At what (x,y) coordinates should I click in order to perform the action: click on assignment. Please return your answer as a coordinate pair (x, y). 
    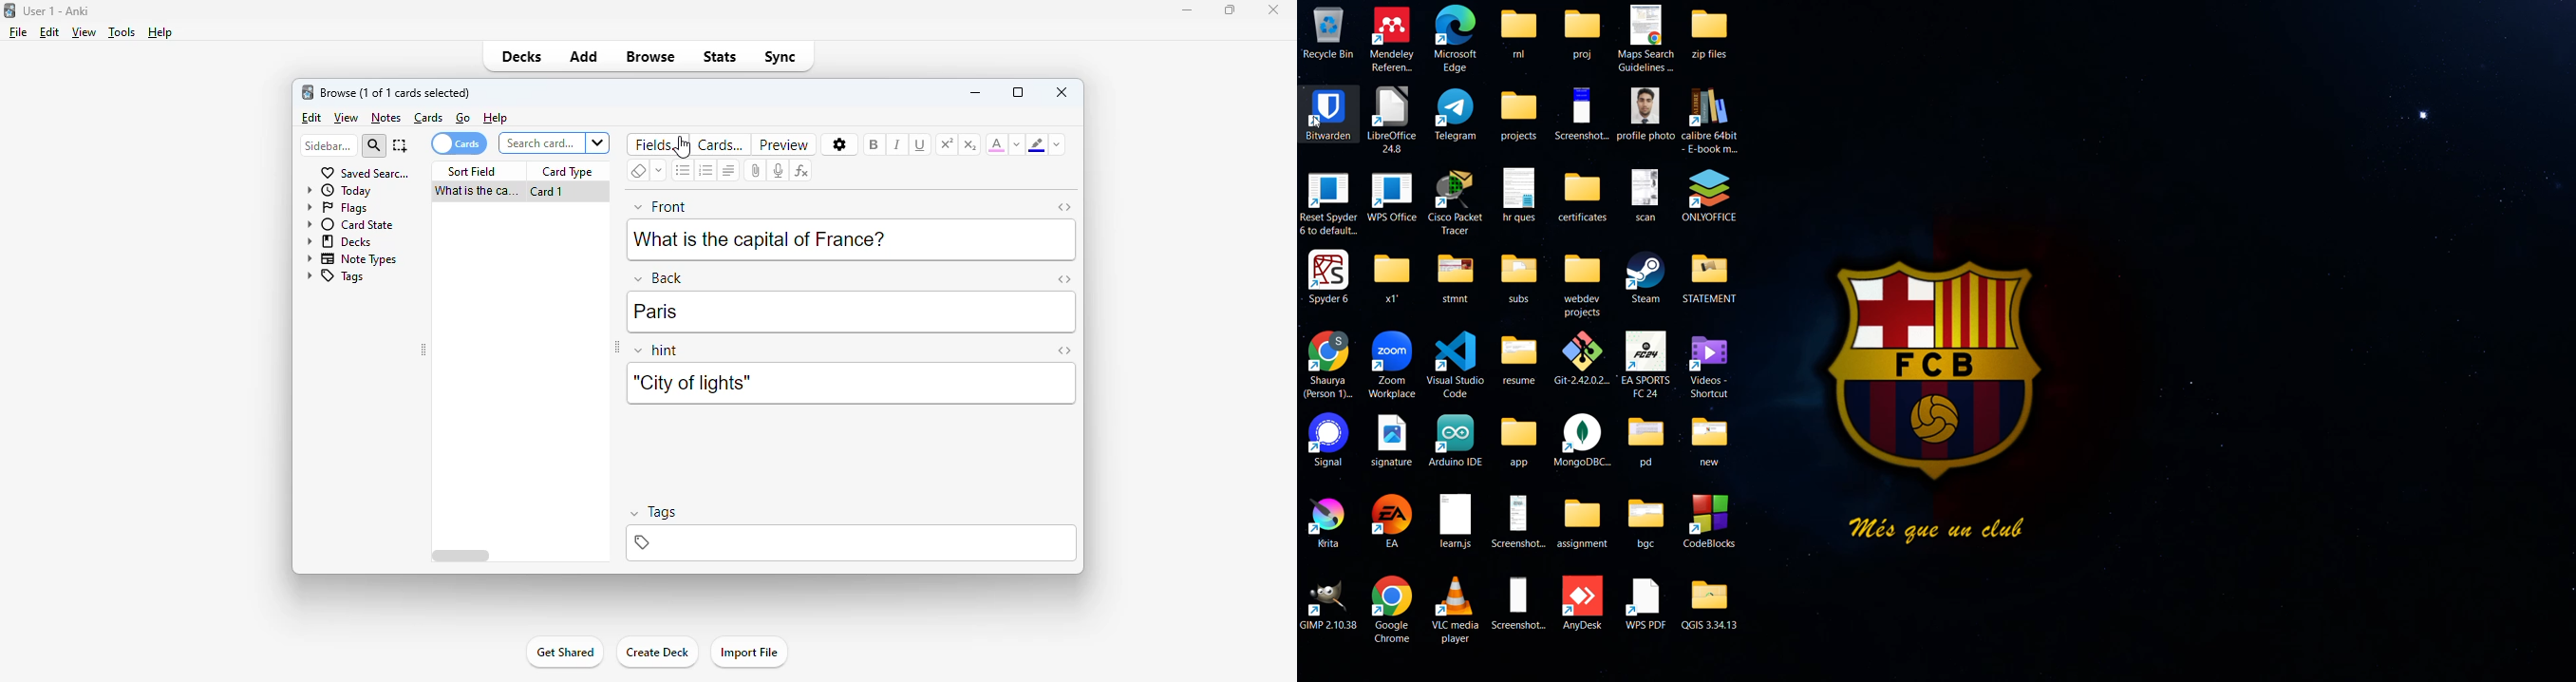
    Looking at the image, I should click on (1583, 521).